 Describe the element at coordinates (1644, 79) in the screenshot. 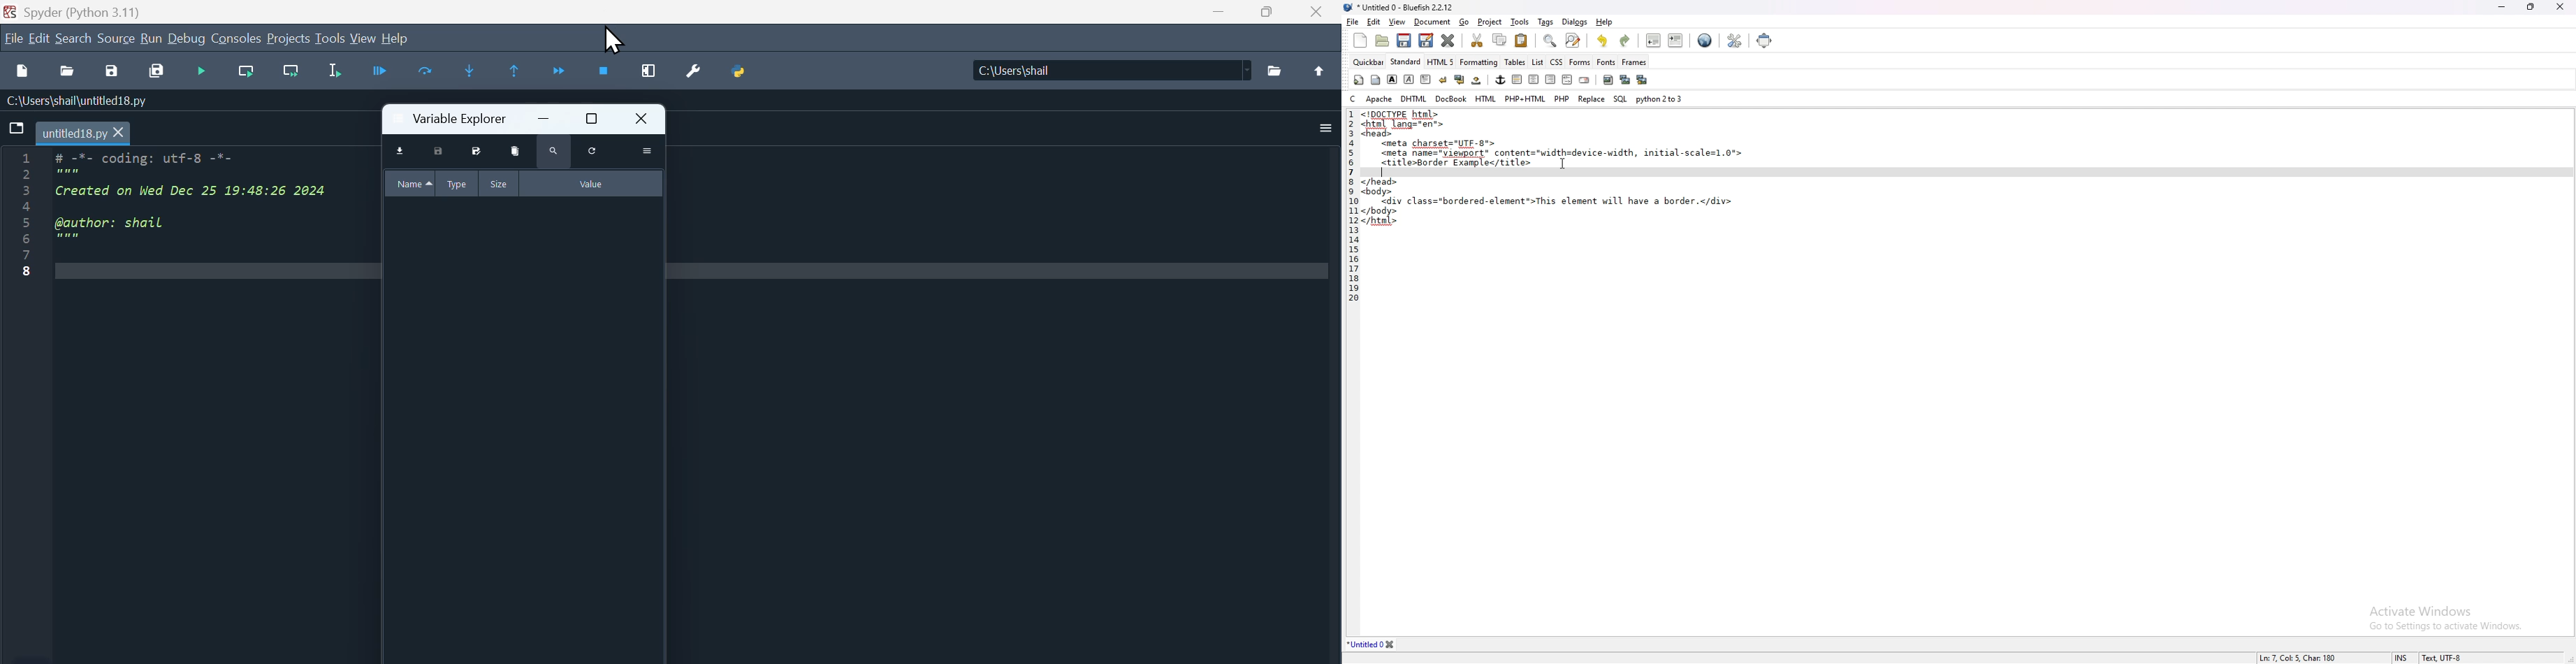

I see `multi thumbnail` at that location.